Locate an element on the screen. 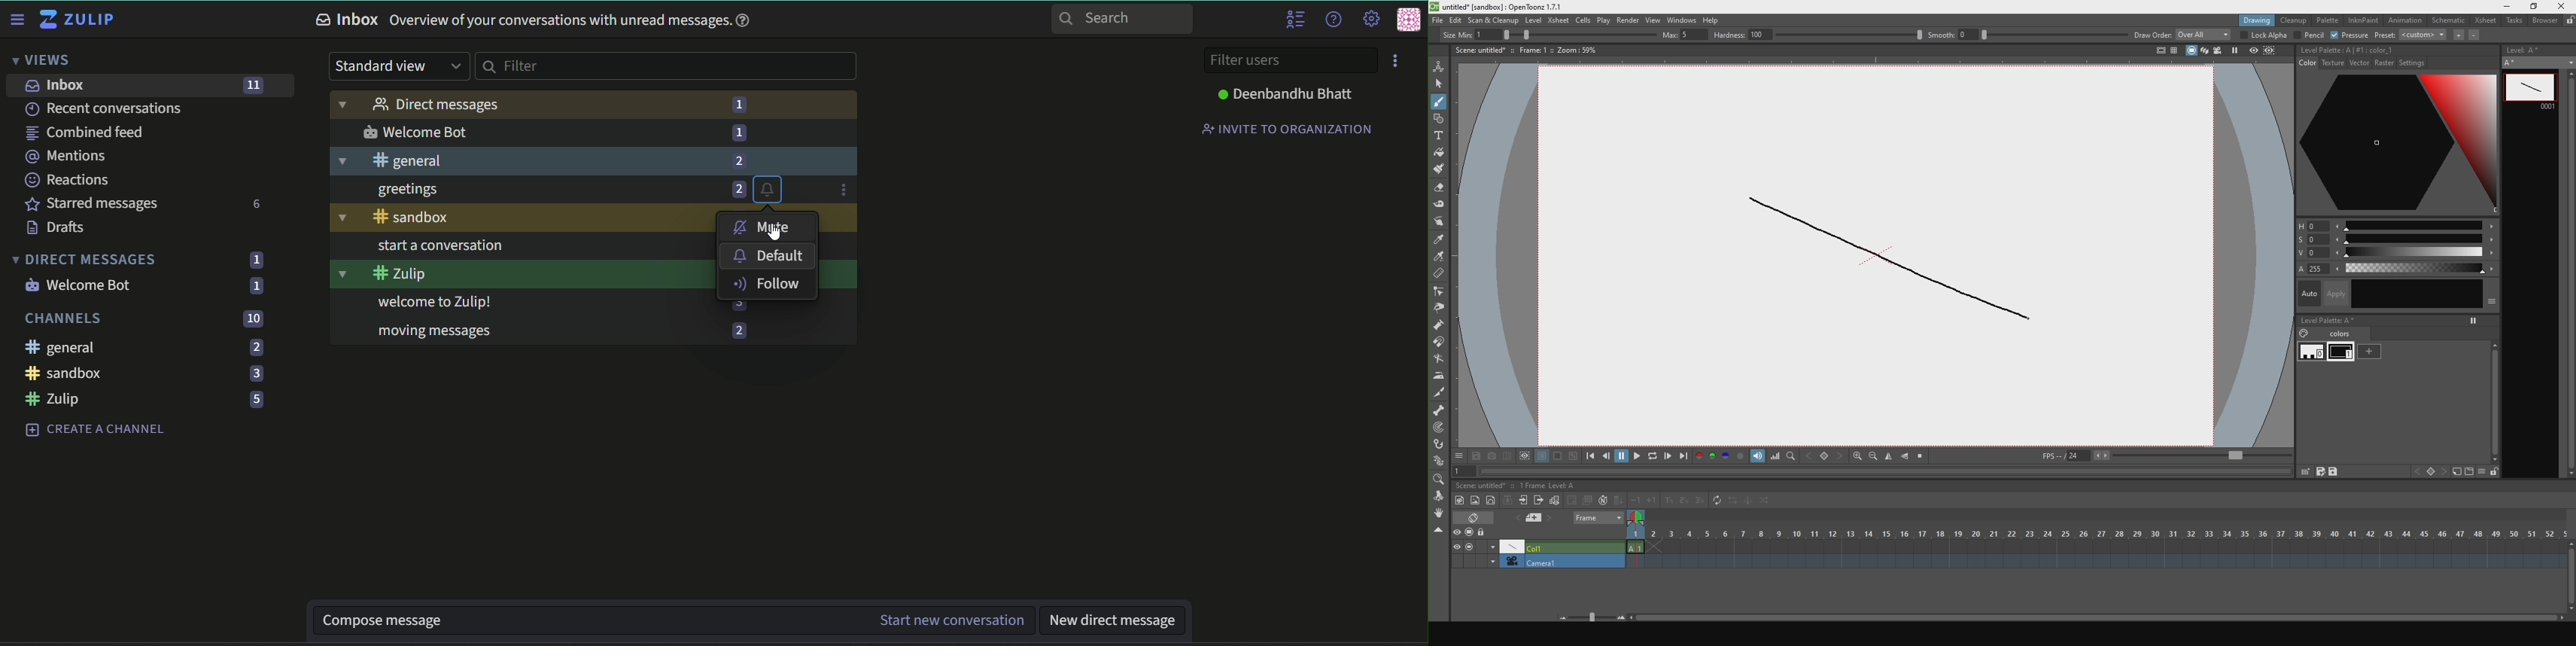 This screenshot has width=2576, height=672. value is located at coordinates (2401, 253).